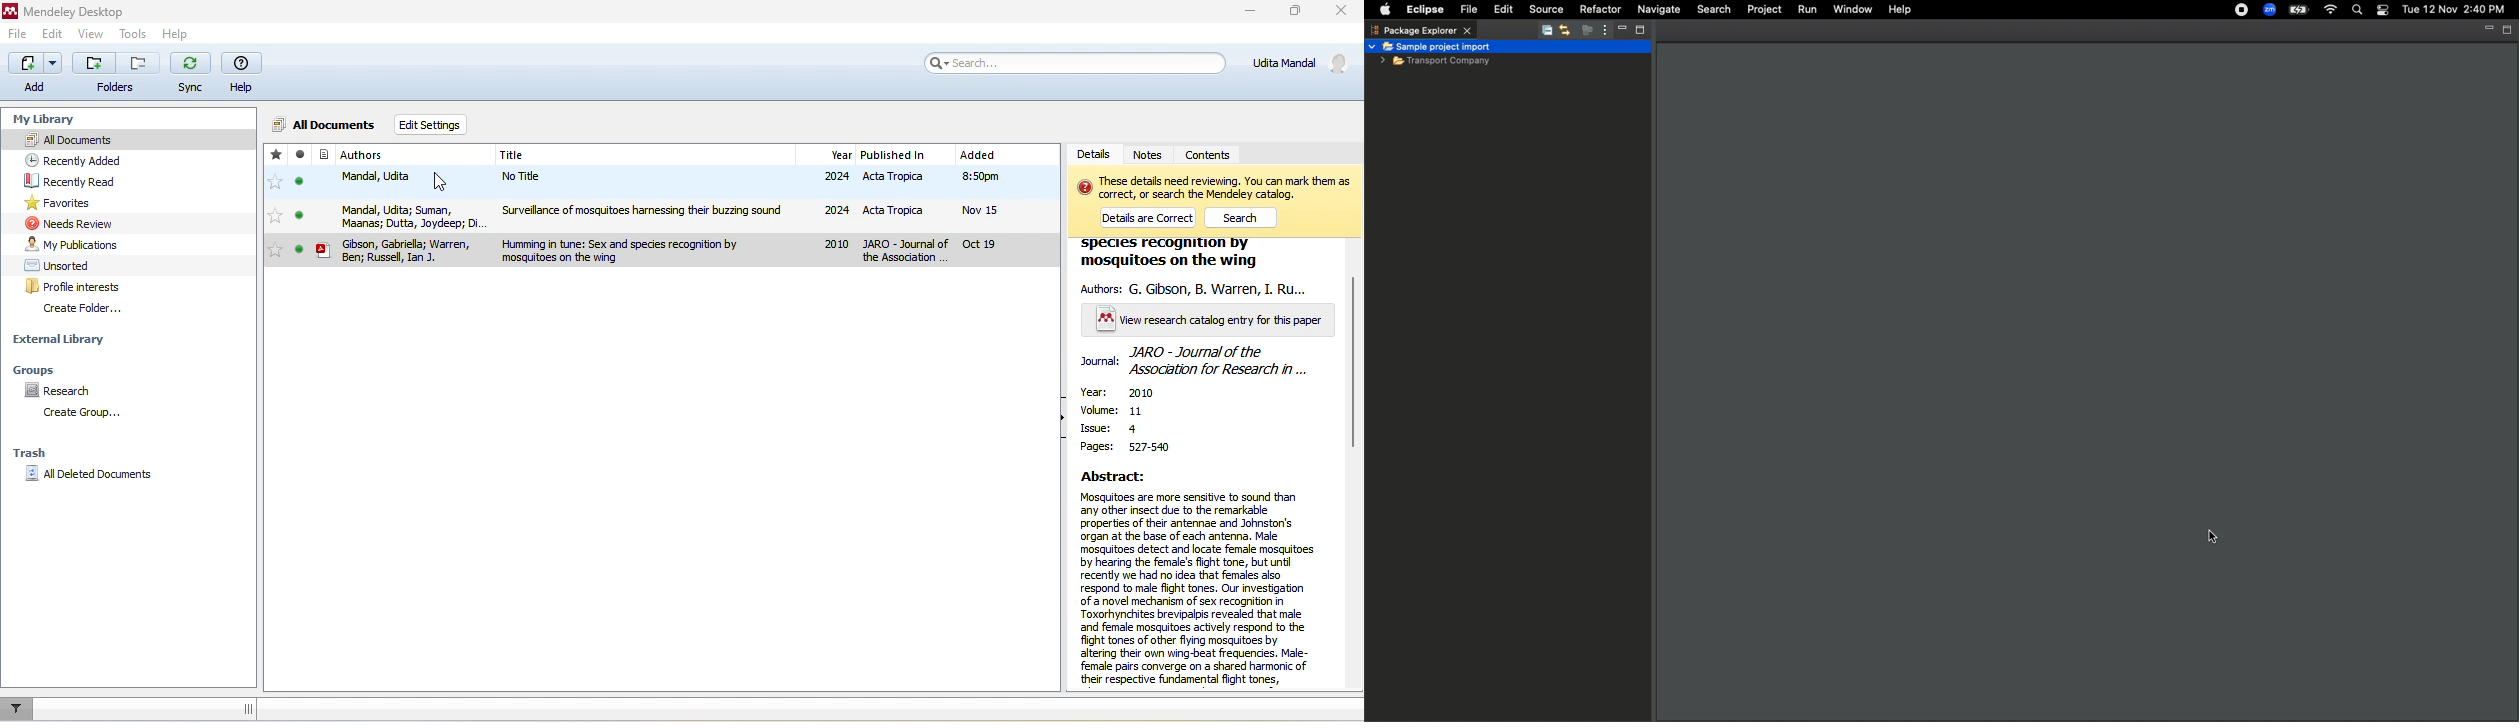  Describe the element at coordinates (1431, 62) in the screenshot. I see `Imported sample file` at that location.